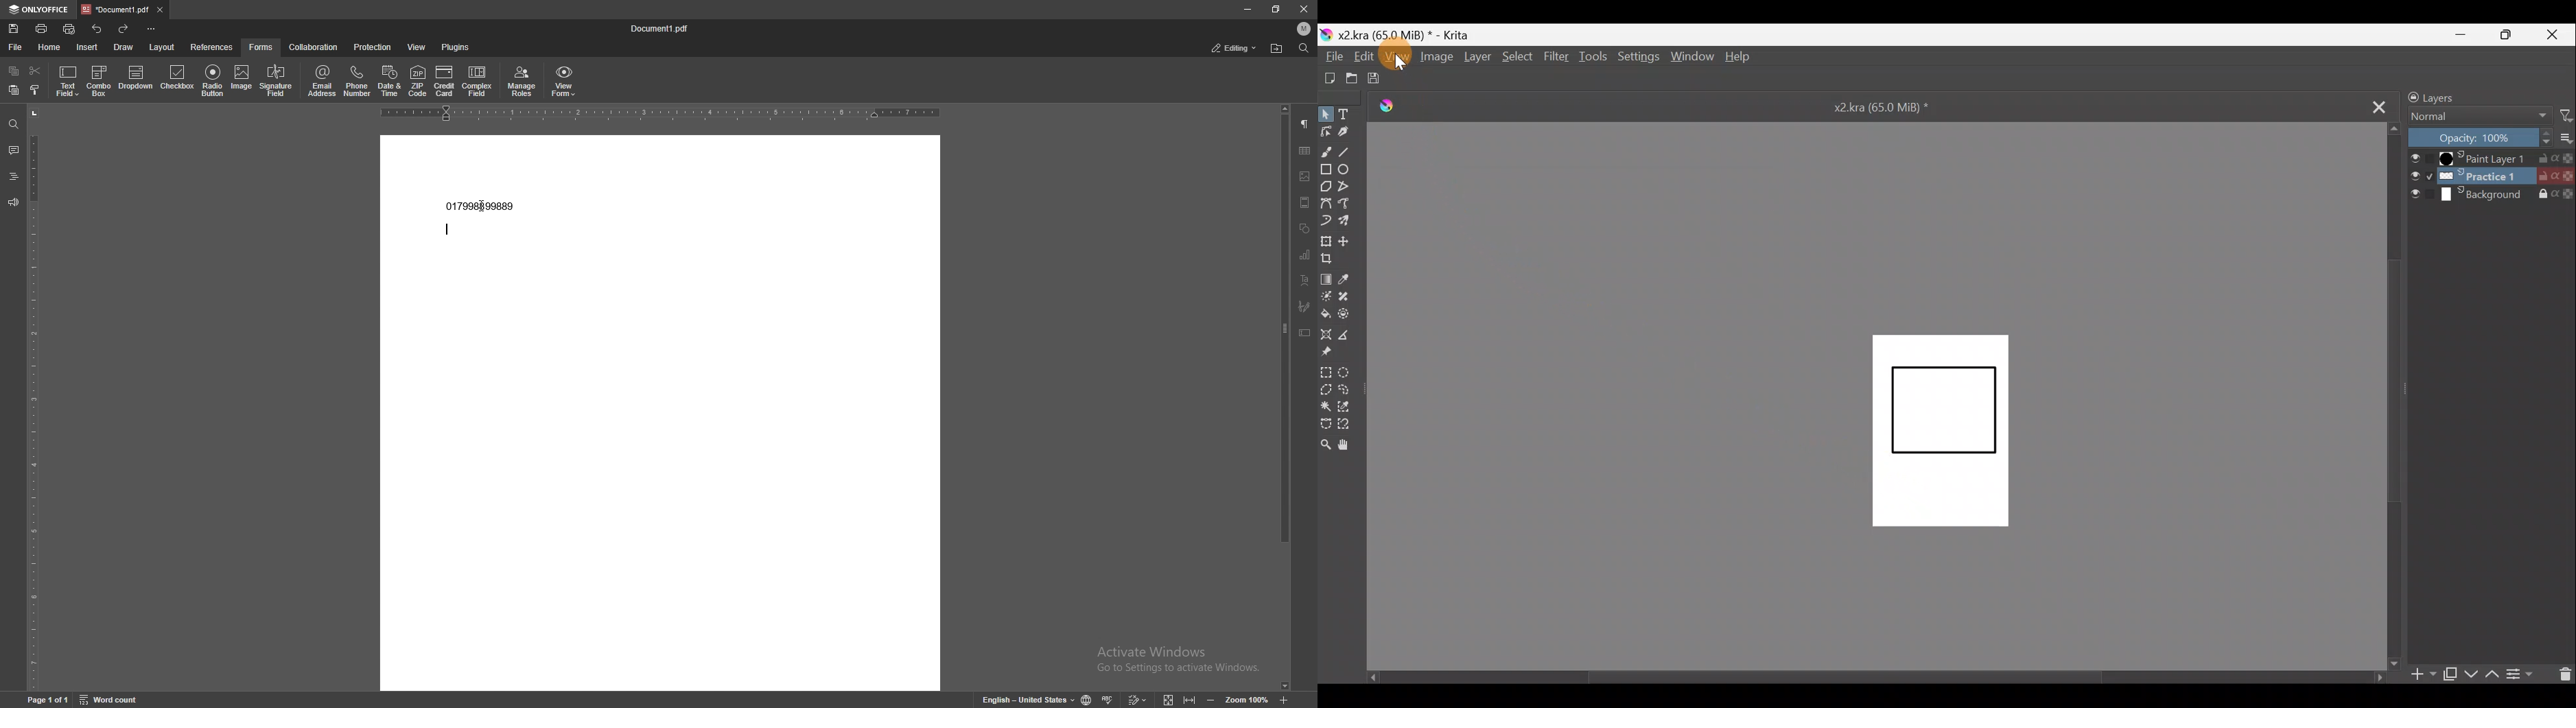 This screenshot has width=2576, height=728. What do you see at coordinates (1478, 59) in the screenshot?
I see `Layer` at bounding box center [1478, 59].